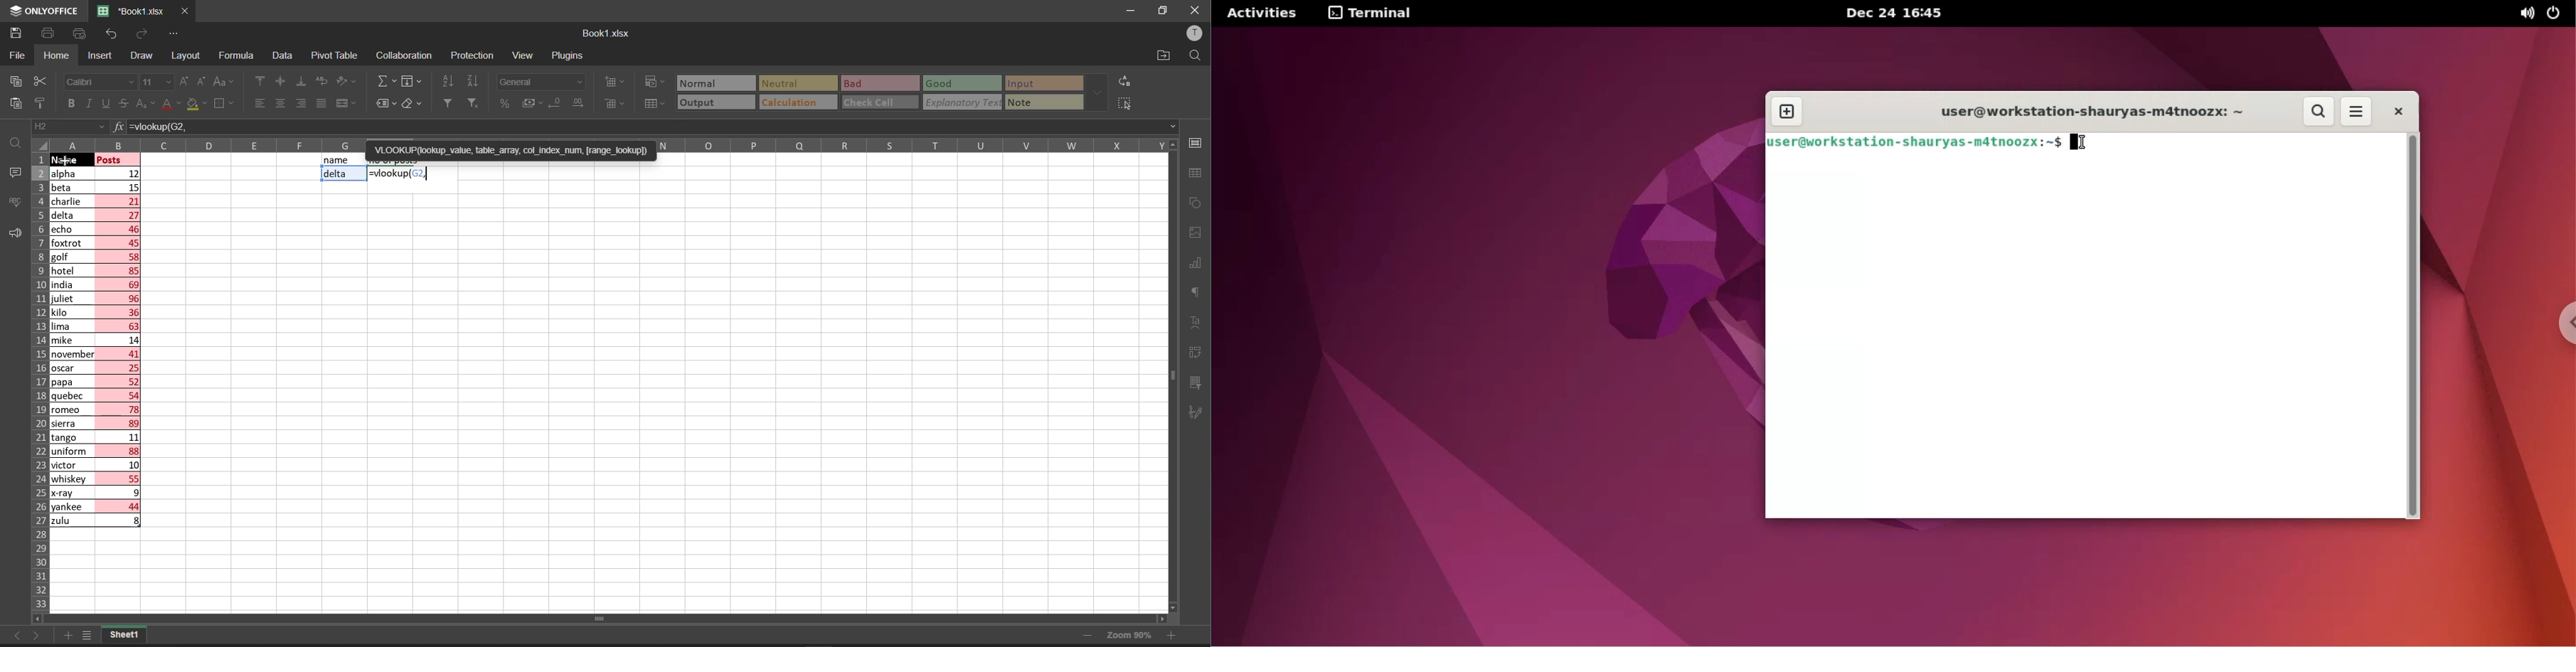 The image size is (2576, 672). Describe the element at coordinates (476, 81) in the screenshot. I see `sort descending` at that location.